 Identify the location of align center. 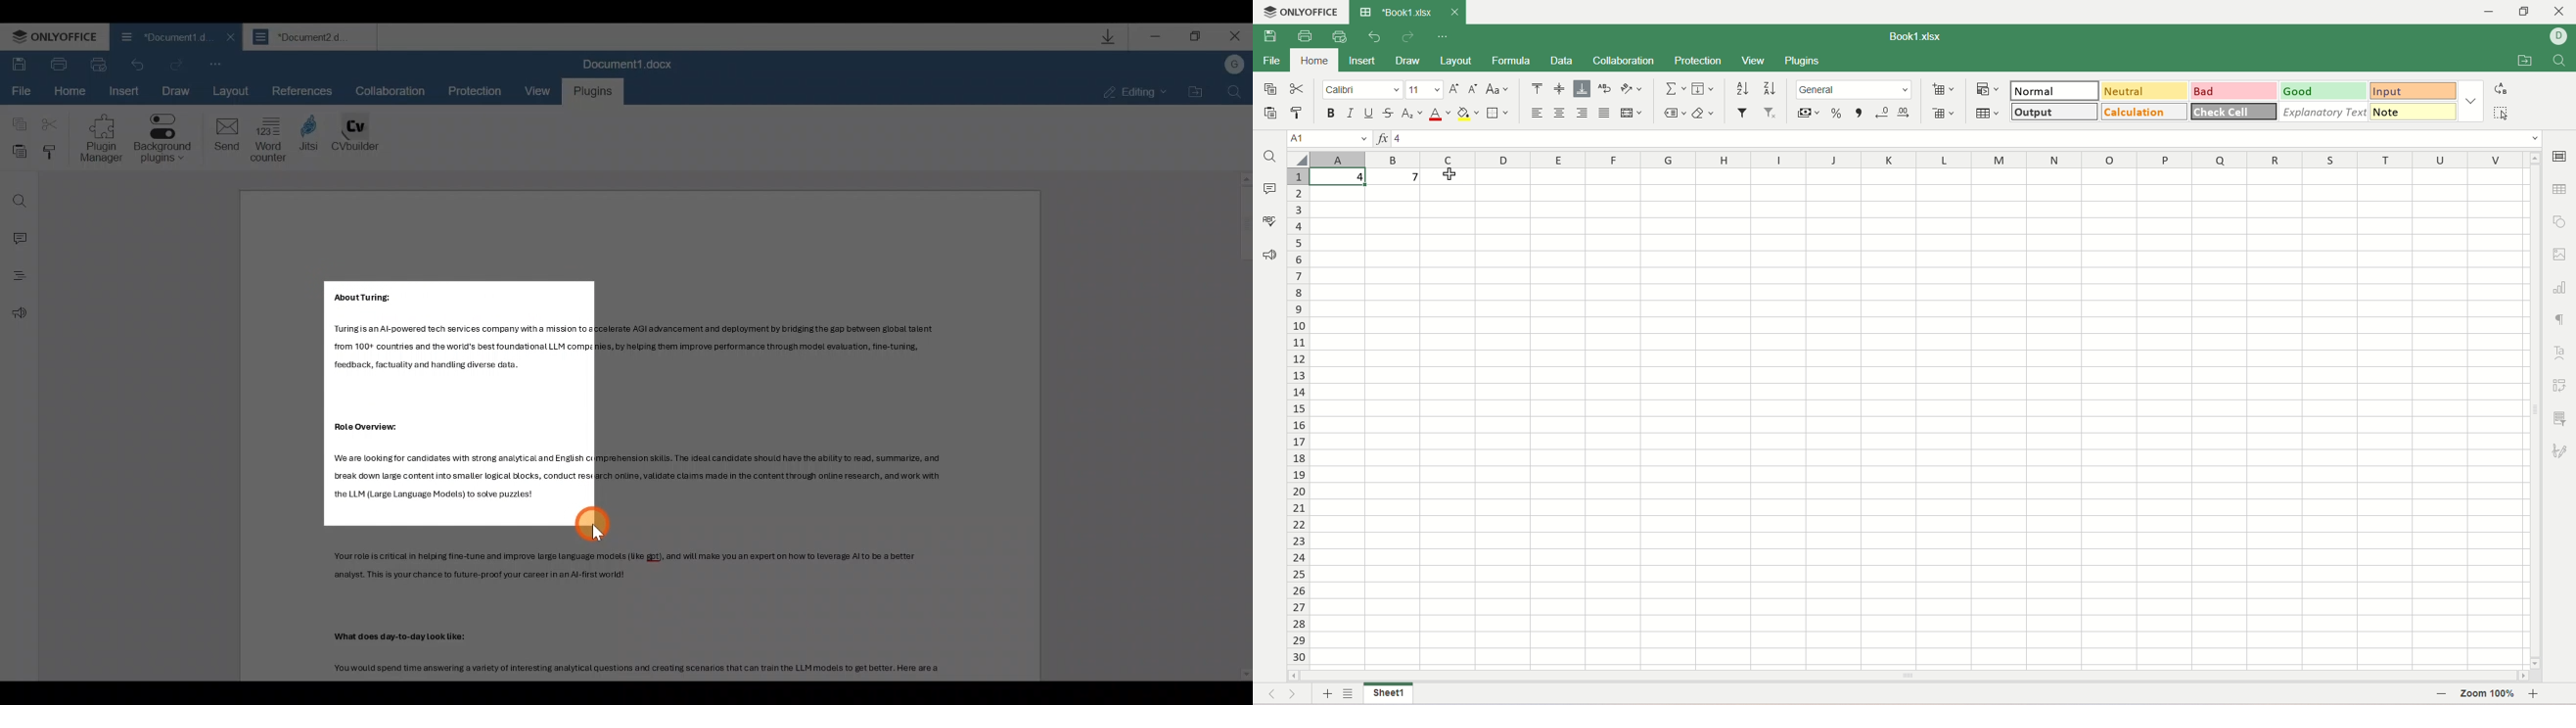
(1561, 113).